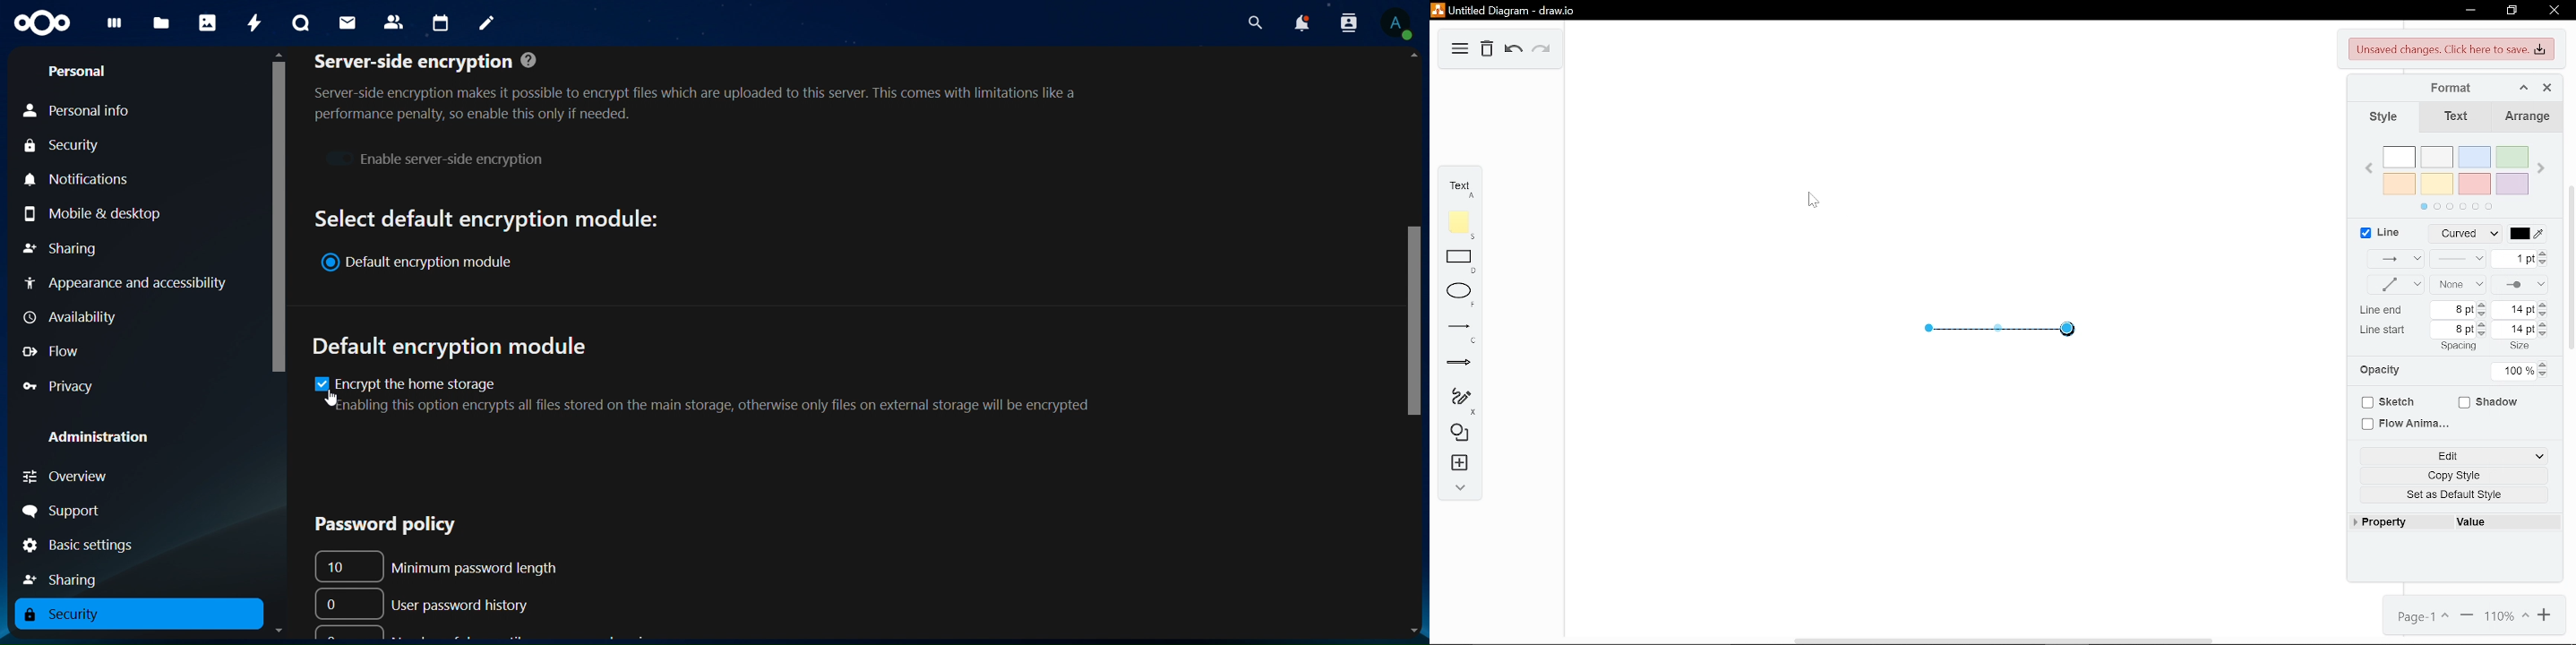 This screenshot has width=2576, height=672. What do you see at coordinates (427, 602) in the screenshot?
I see `user password history` at bounding box center [427, 602].